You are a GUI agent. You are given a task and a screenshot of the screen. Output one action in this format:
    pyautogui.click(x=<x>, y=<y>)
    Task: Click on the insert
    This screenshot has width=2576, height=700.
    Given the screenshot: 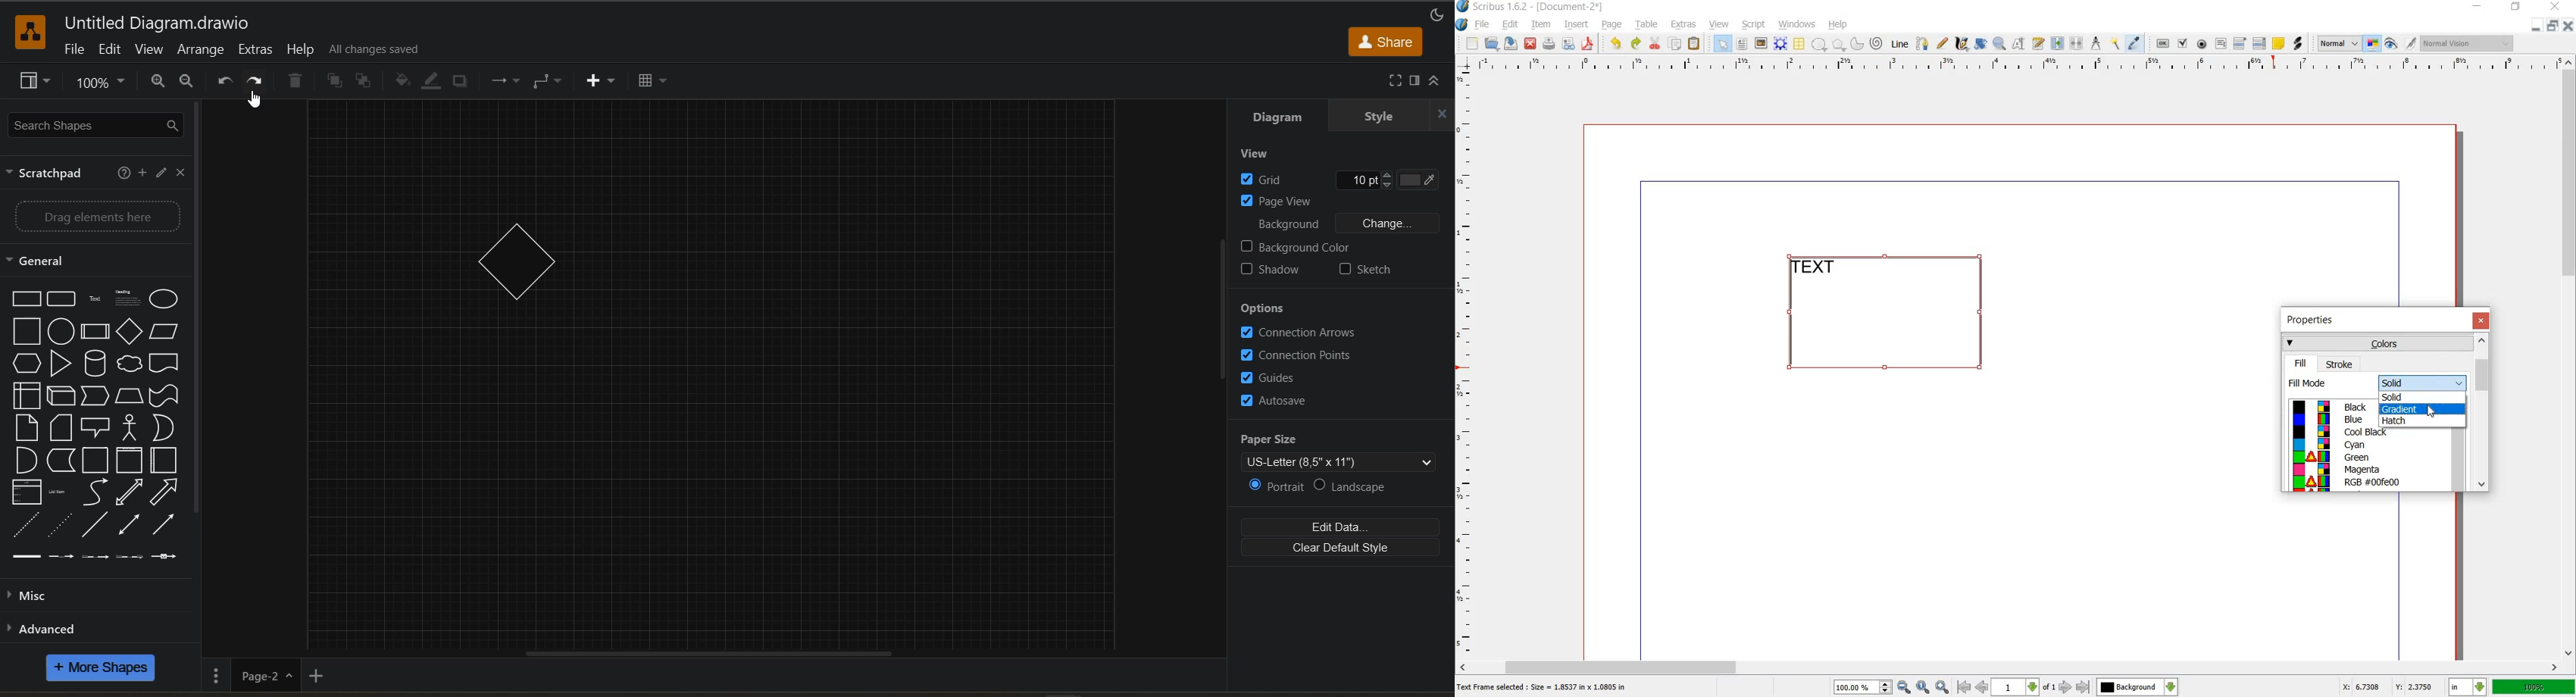 What is the action you would take?
    pyautogui.click(x=1577, y=26)
    